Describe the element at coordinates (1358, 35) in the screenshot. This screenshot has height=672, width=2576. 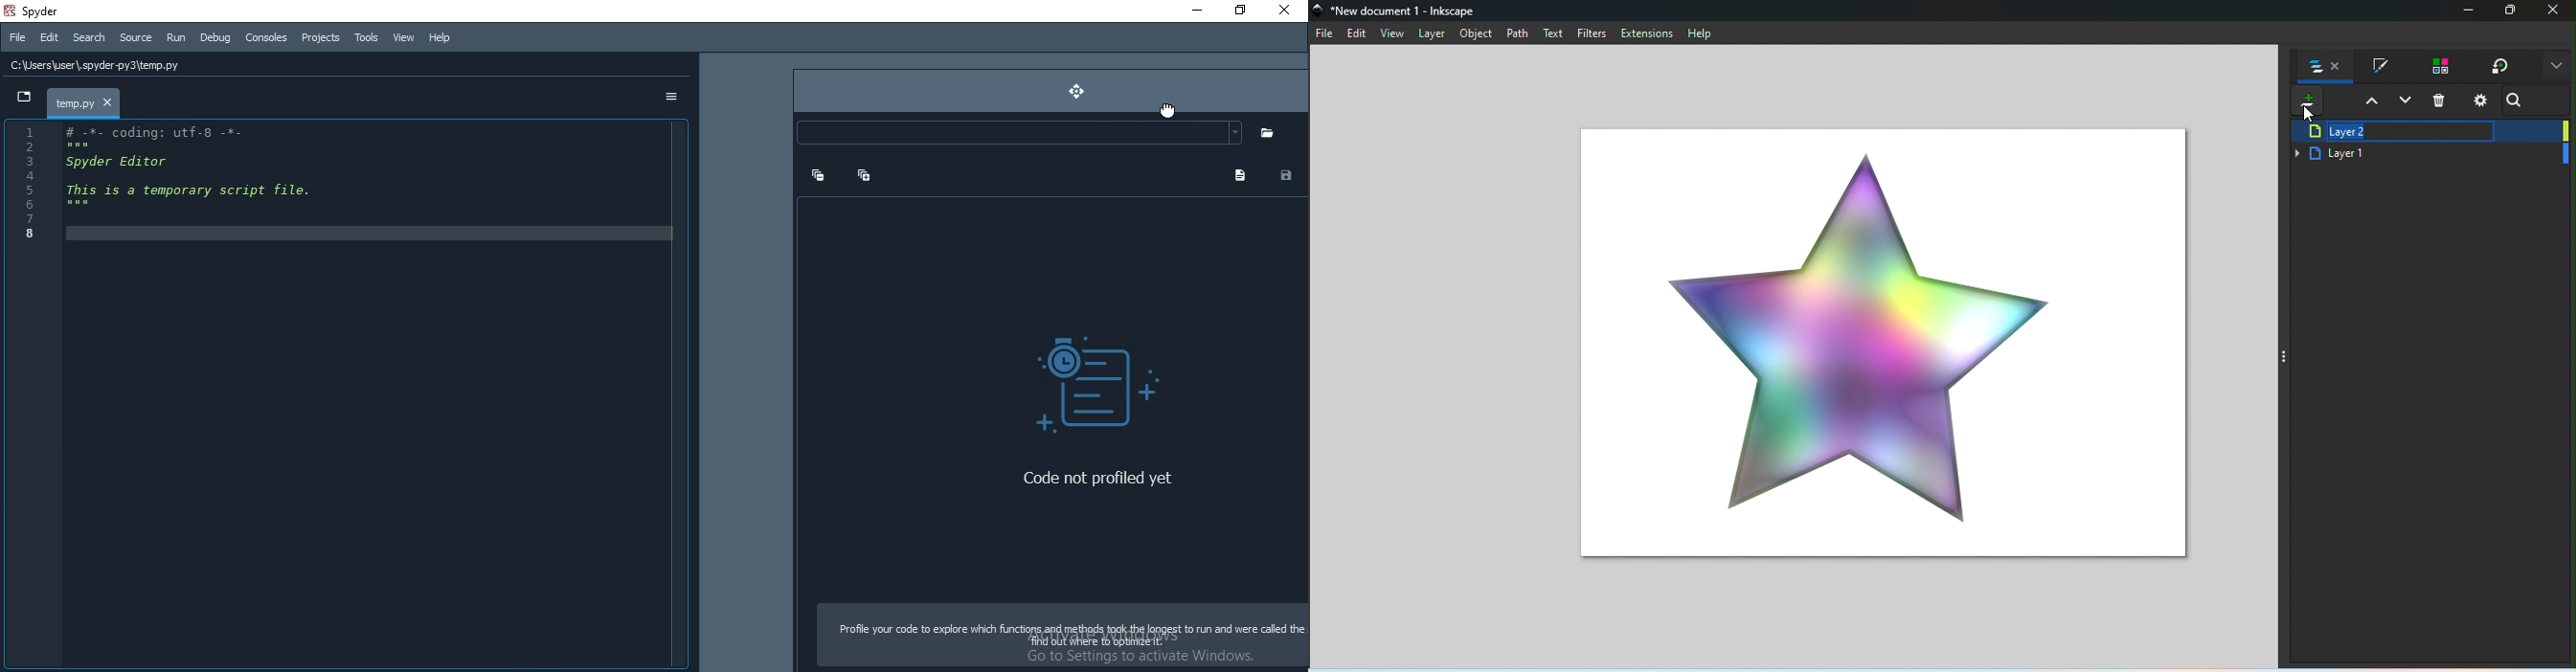
I see `Edit` at that location.